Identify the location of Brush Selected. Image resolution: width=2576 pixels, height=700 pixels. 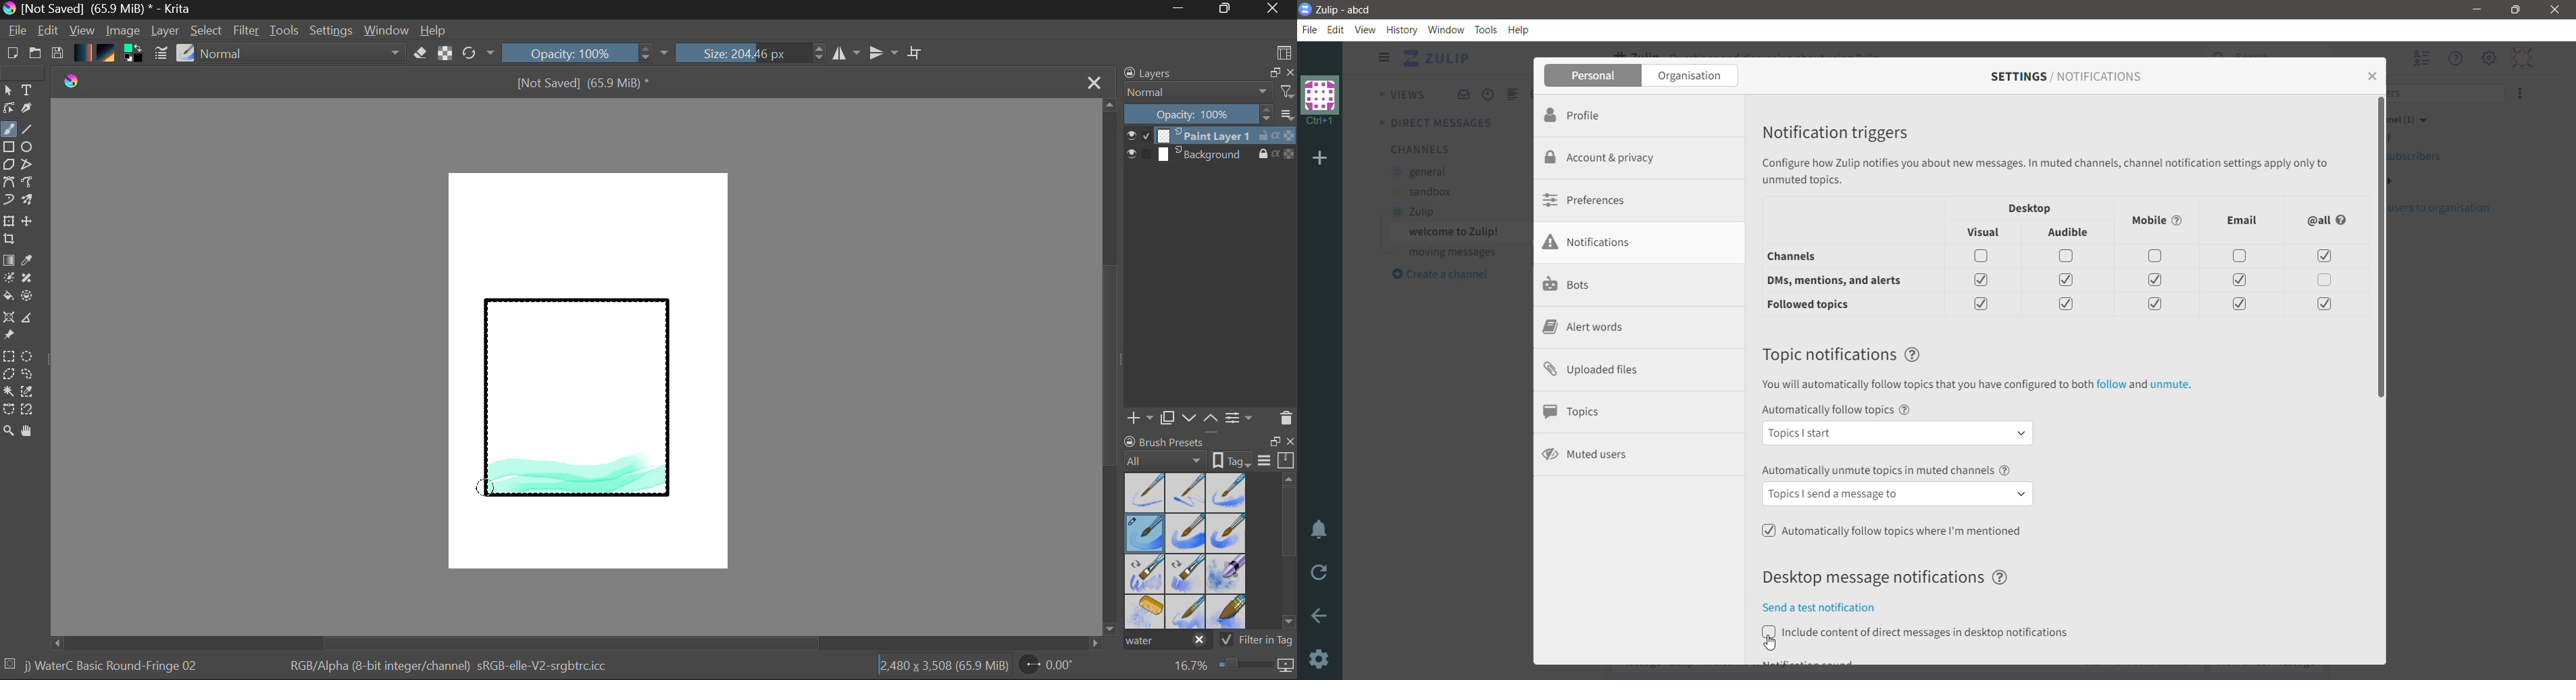
(1146, 534).